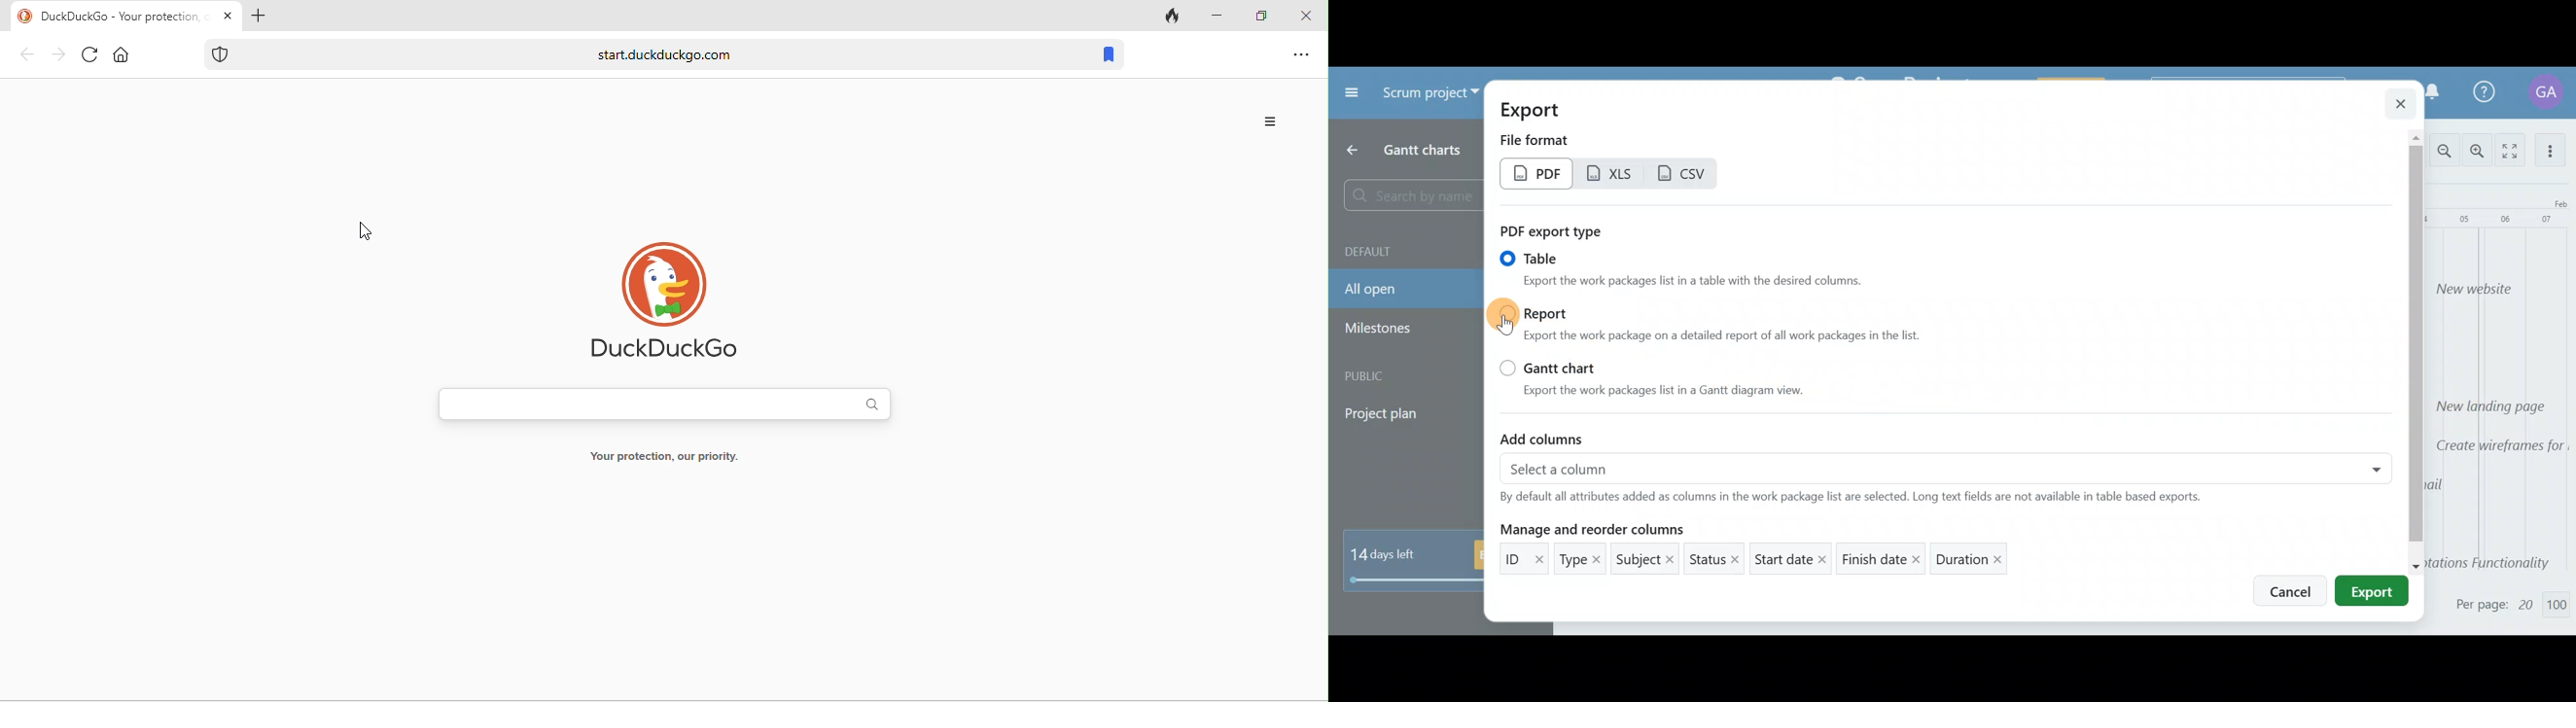 This screenshot has height=728, width=2576. What do you see at coordinates (1311, 17) in the screenshot?
I see `close` at bounding box center [1311, 17].